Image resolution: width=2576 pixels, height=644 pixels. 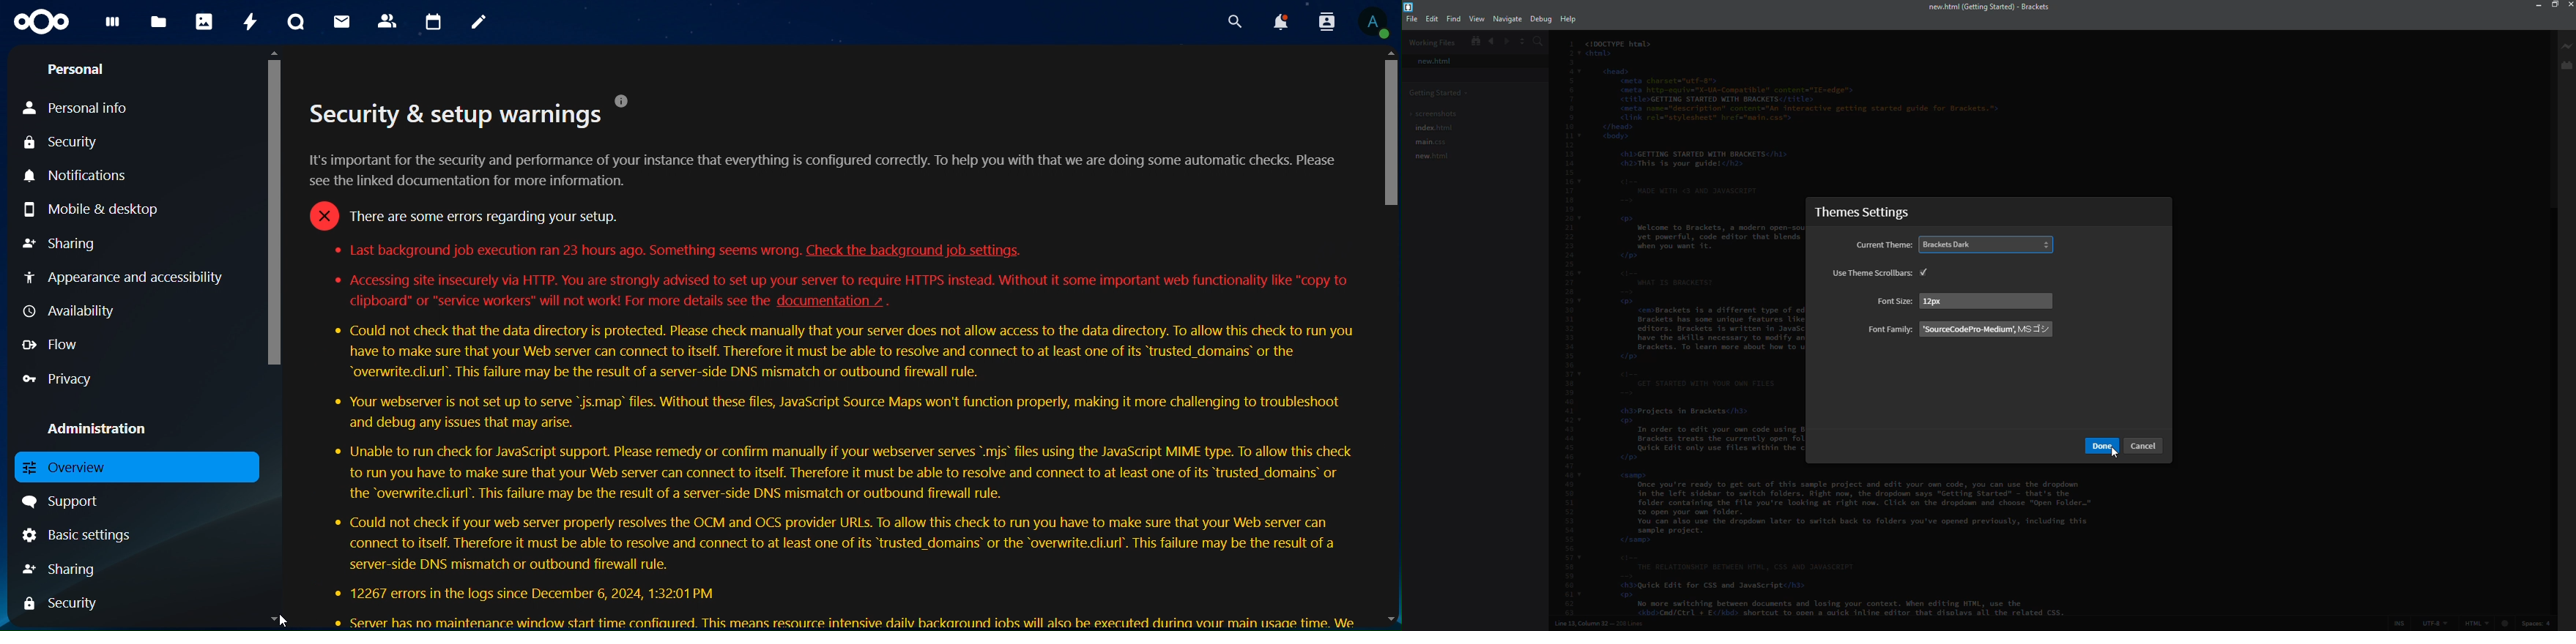 I want to click on screenshots, so click(x=1433, y=114).